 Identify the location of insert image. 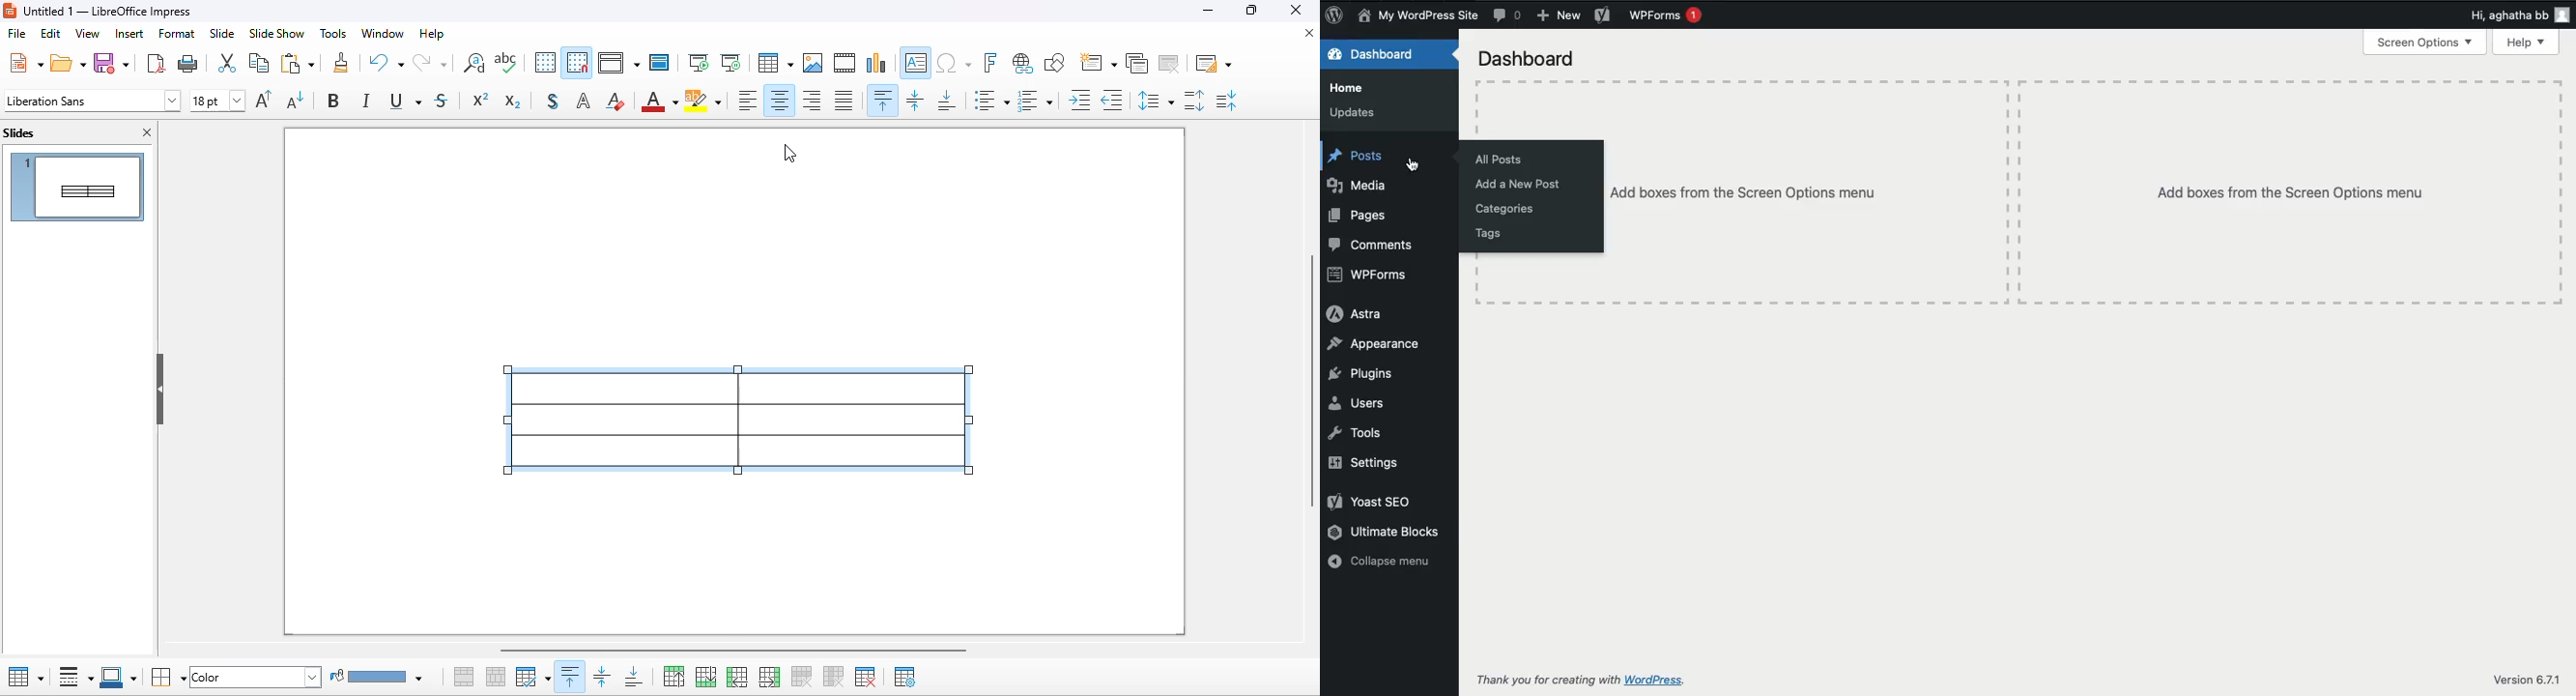
(814, 63).